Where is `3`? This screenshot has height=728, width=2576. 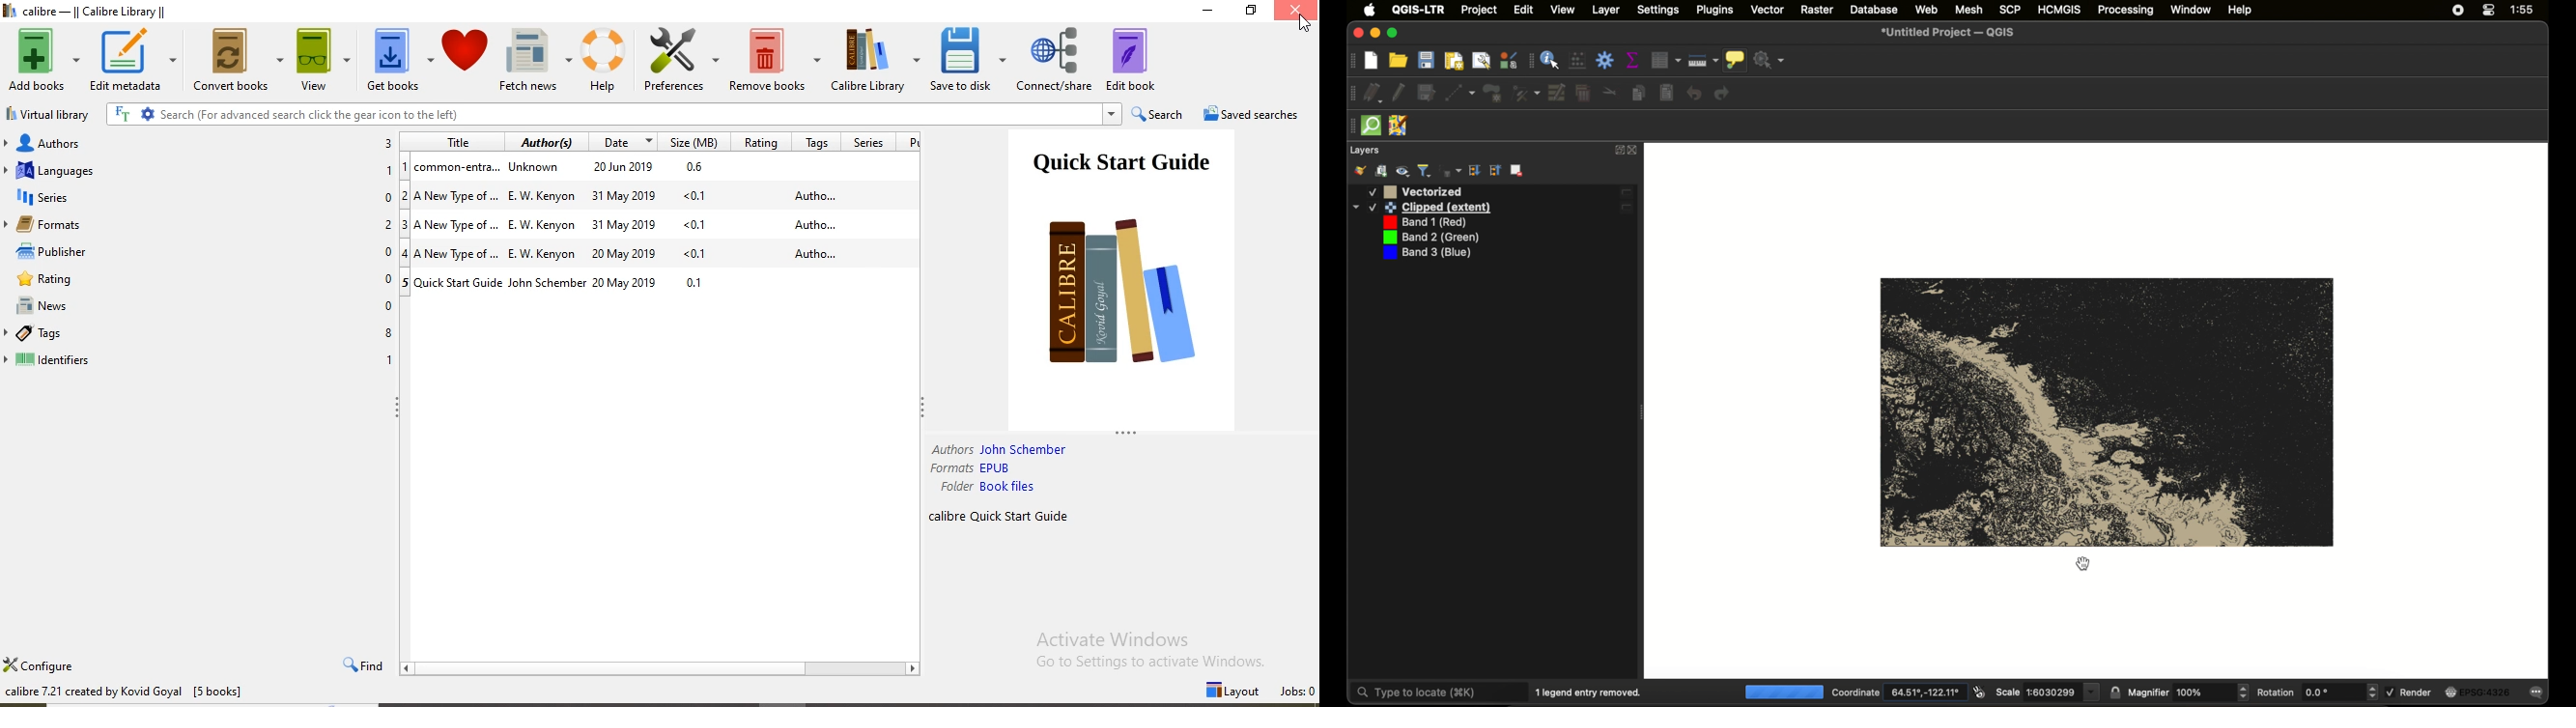
3 is located at coordinates (405, 223).